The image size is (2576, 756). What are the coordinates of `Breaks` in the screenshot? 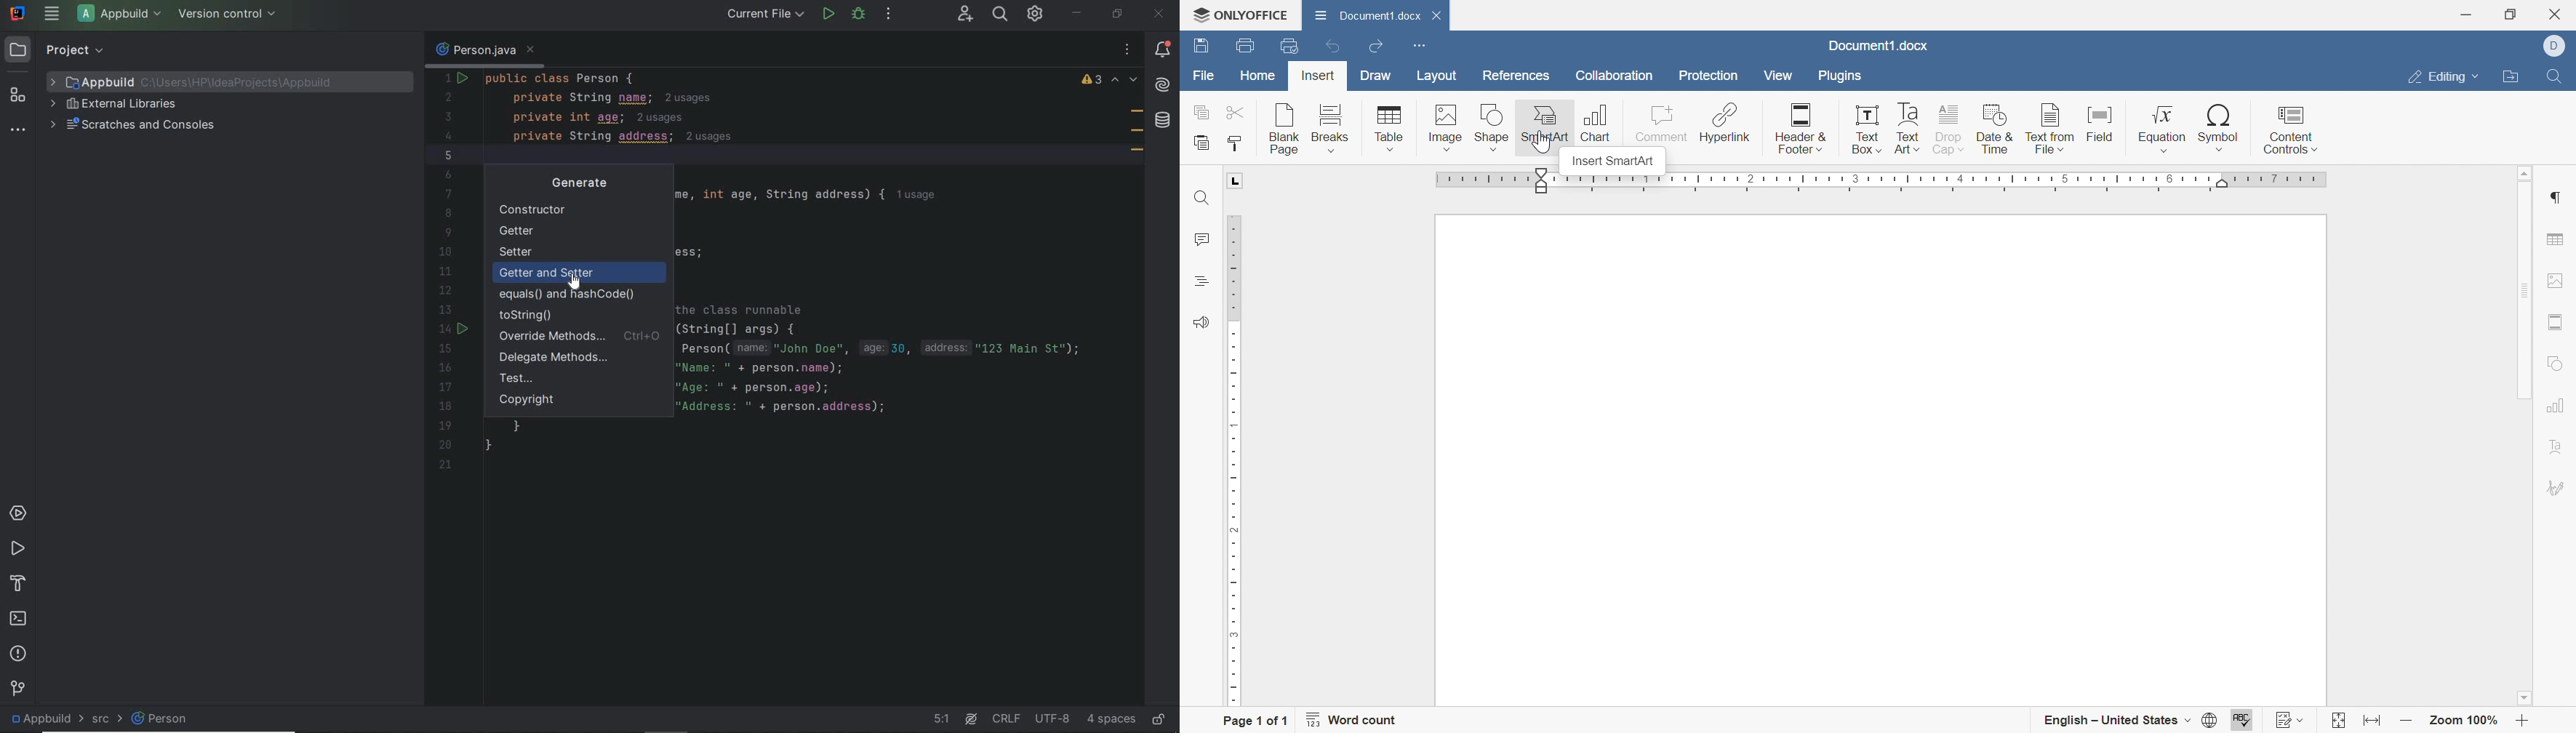 It's located at (1333, 127).